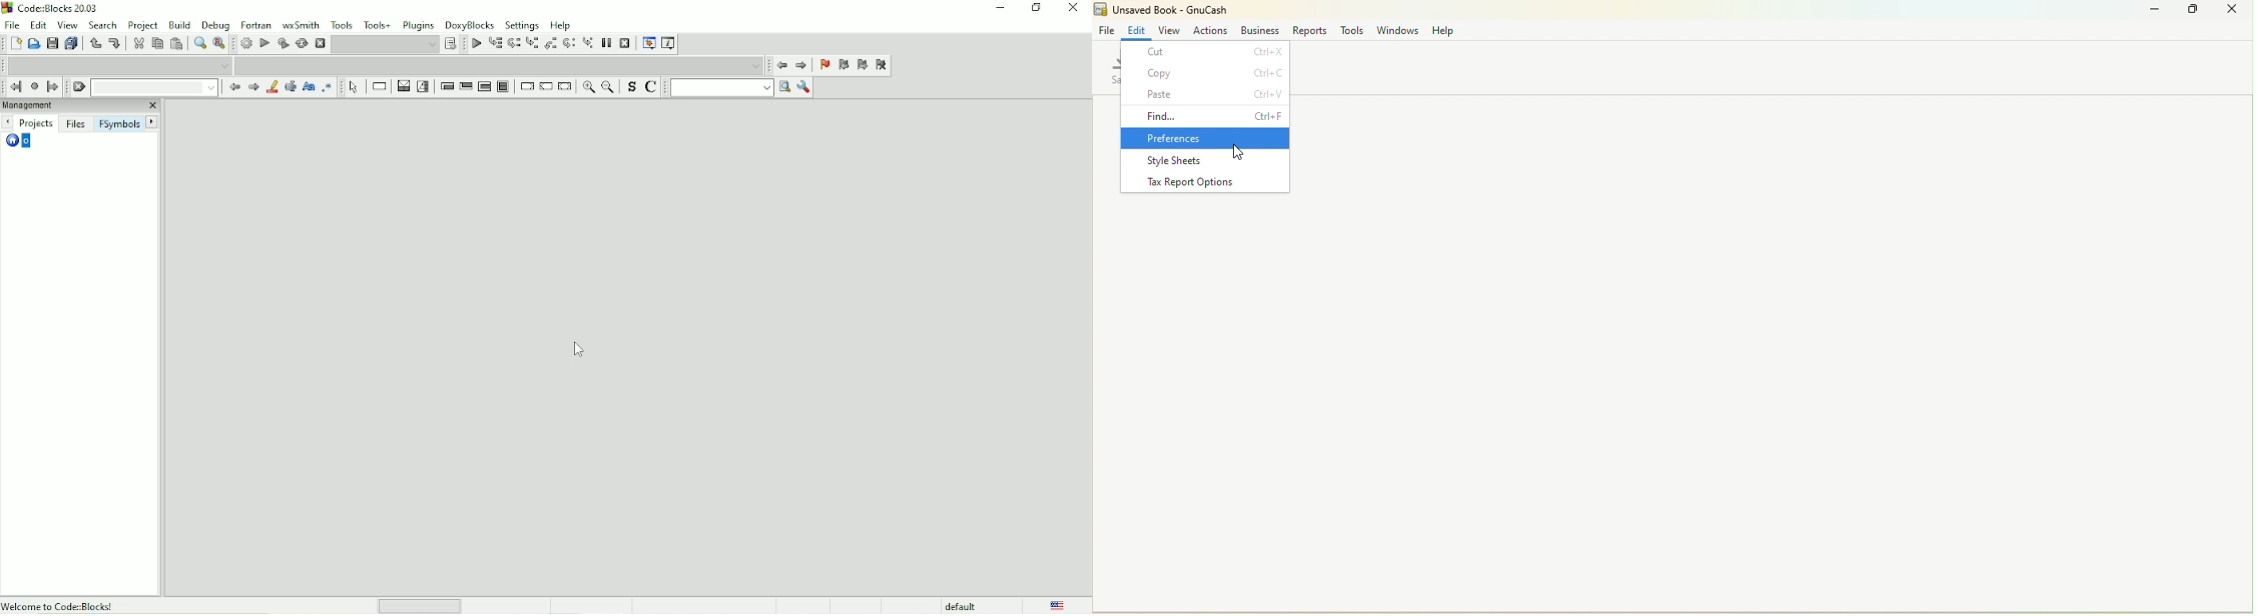 Image resolution: width=2268 pixels, height=616 pixels. What do you see at coordinates (881, 66) in the screenshot?
I see `Clear bookmarks` at bounding box center [881, 66].